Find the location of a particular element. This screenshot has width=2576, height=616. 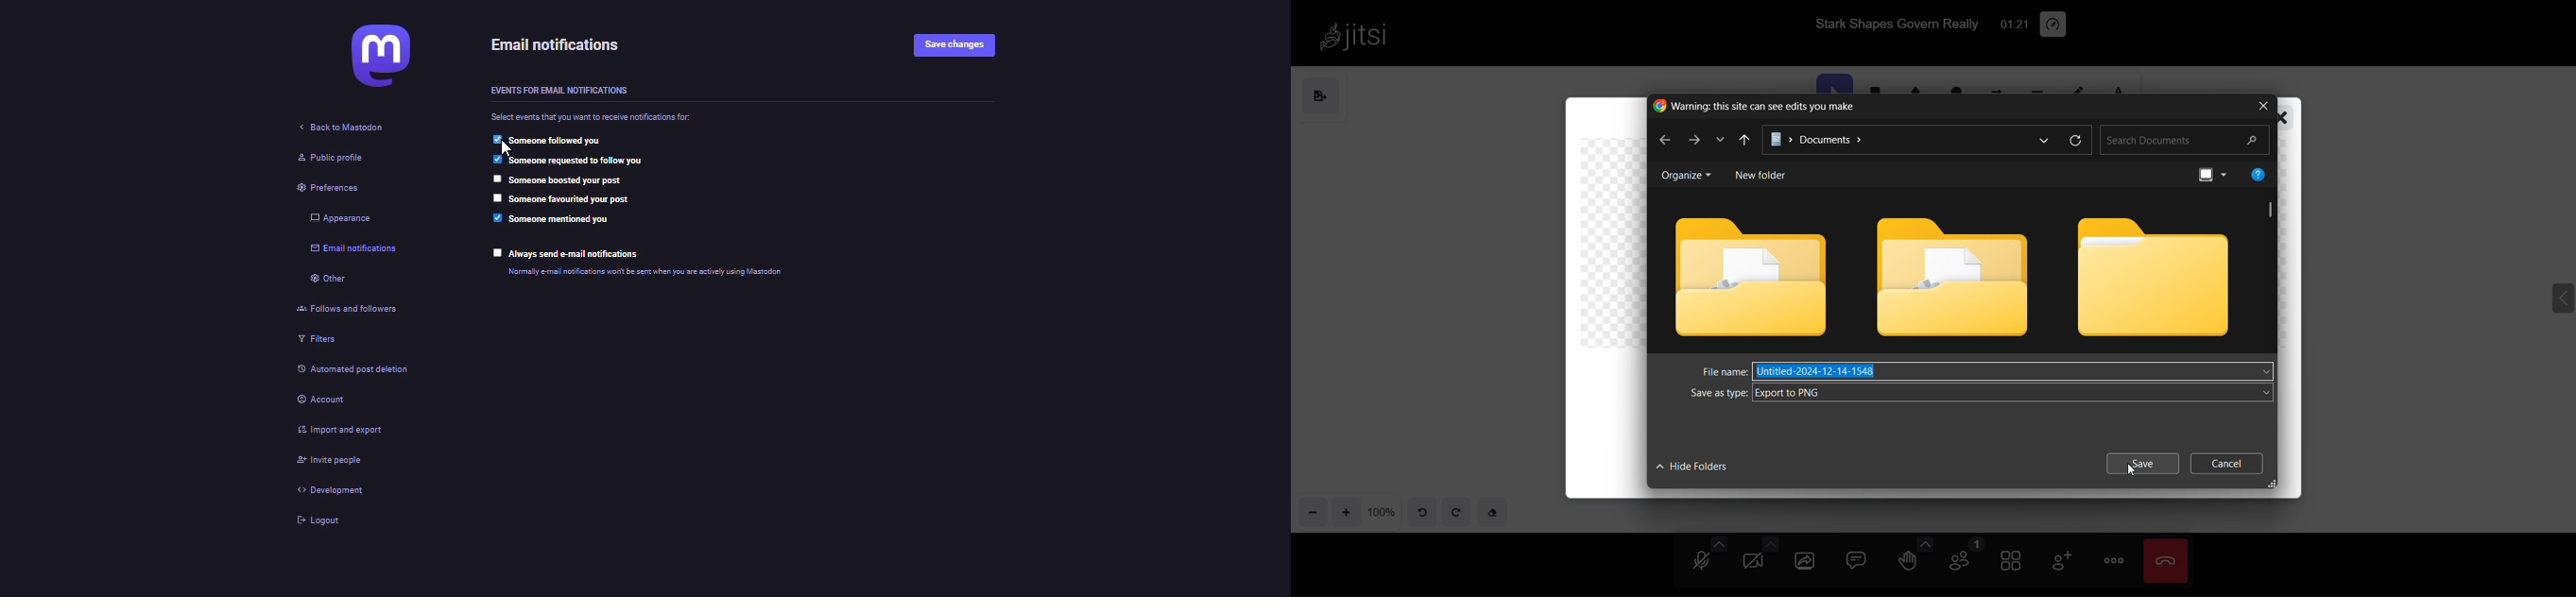

preview is located at coordinates (2213, 177).